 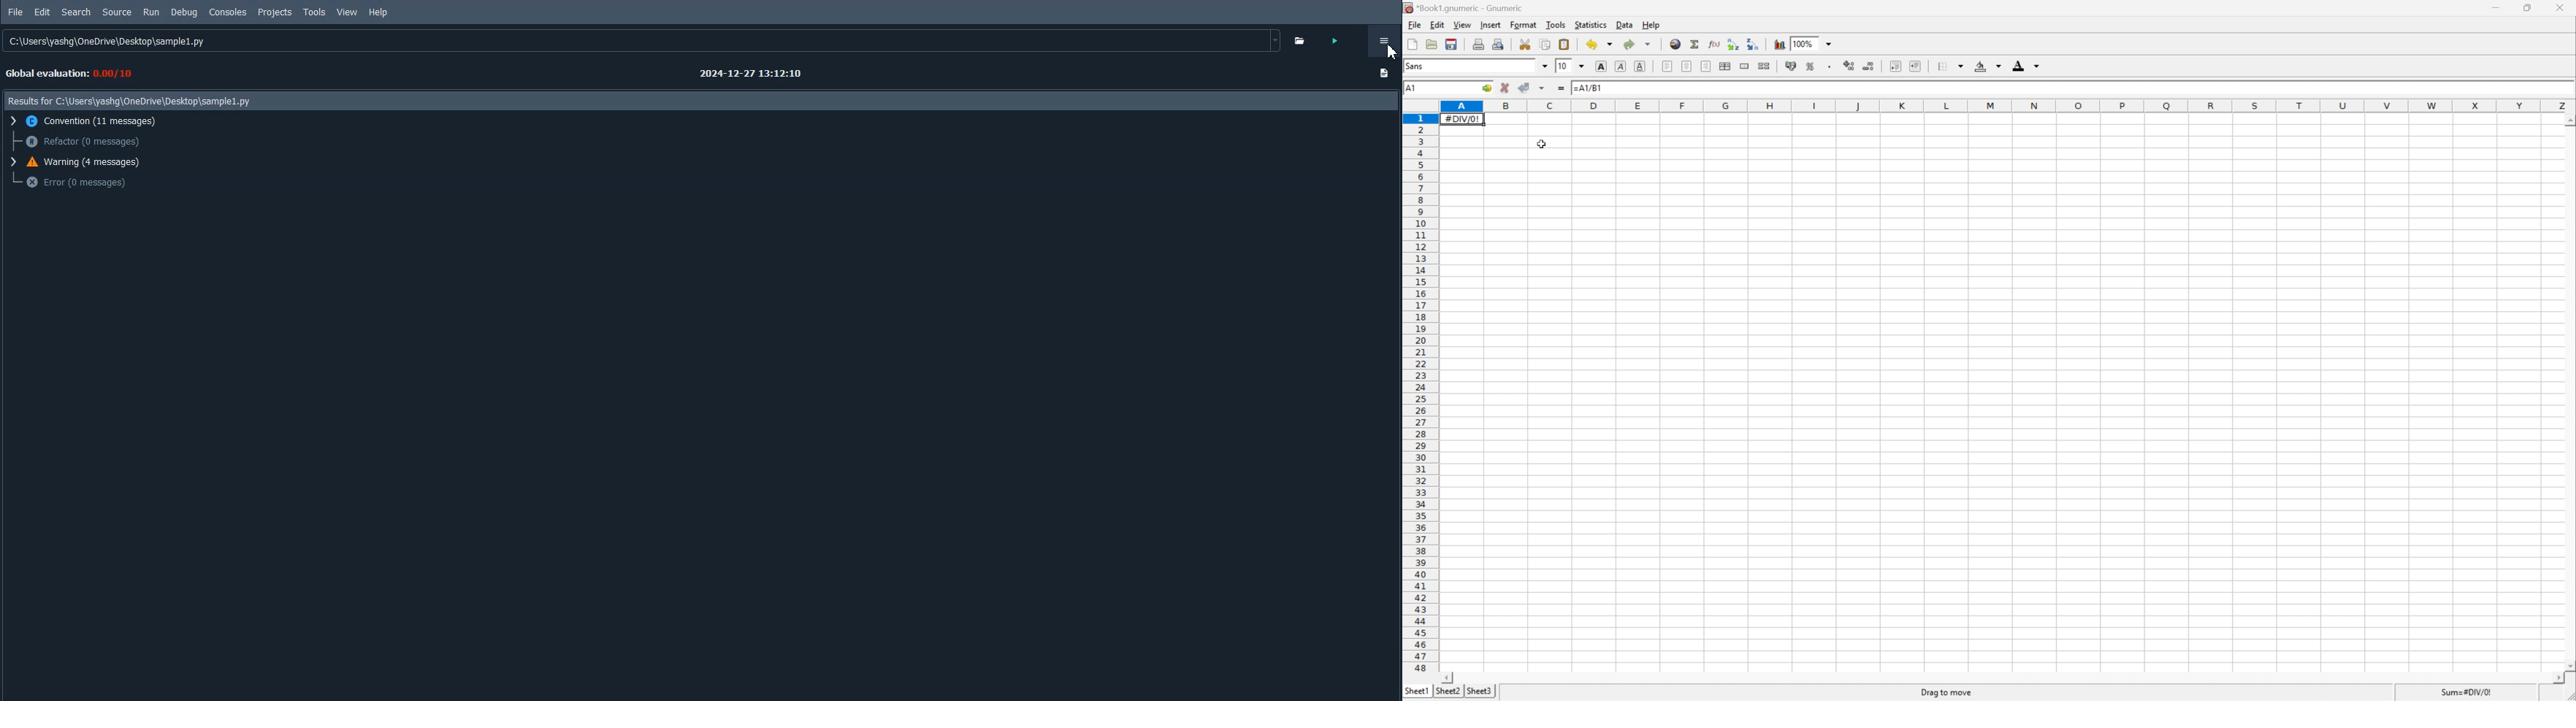 I want to click on center horizontally, so click(x=1688, y=66).